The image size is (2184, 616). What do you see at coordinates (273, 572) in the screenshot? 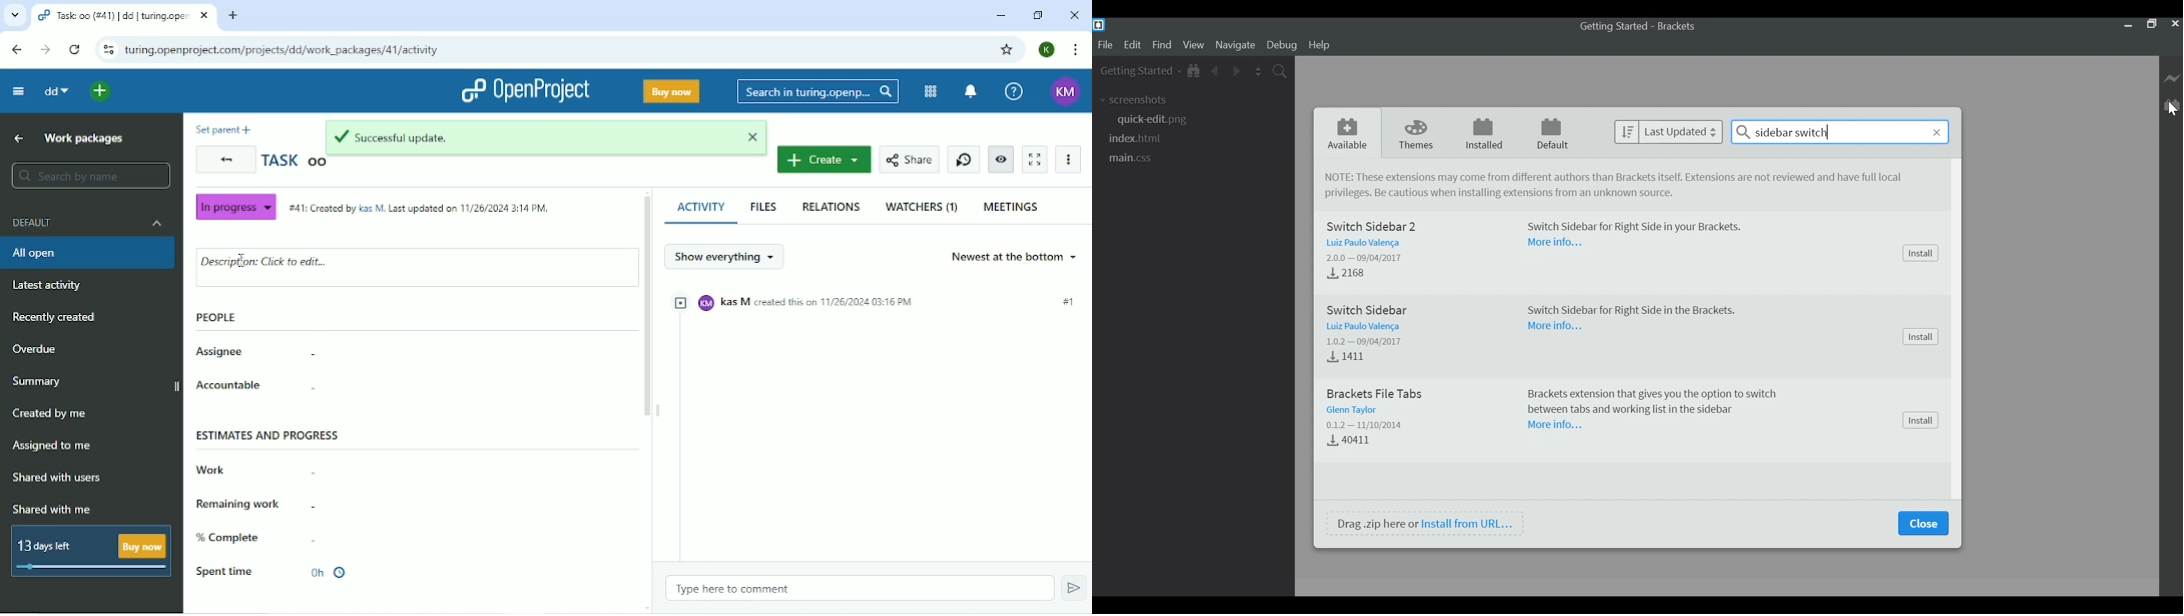
I see `Spent time 0h` at bounding box center [273, 572].